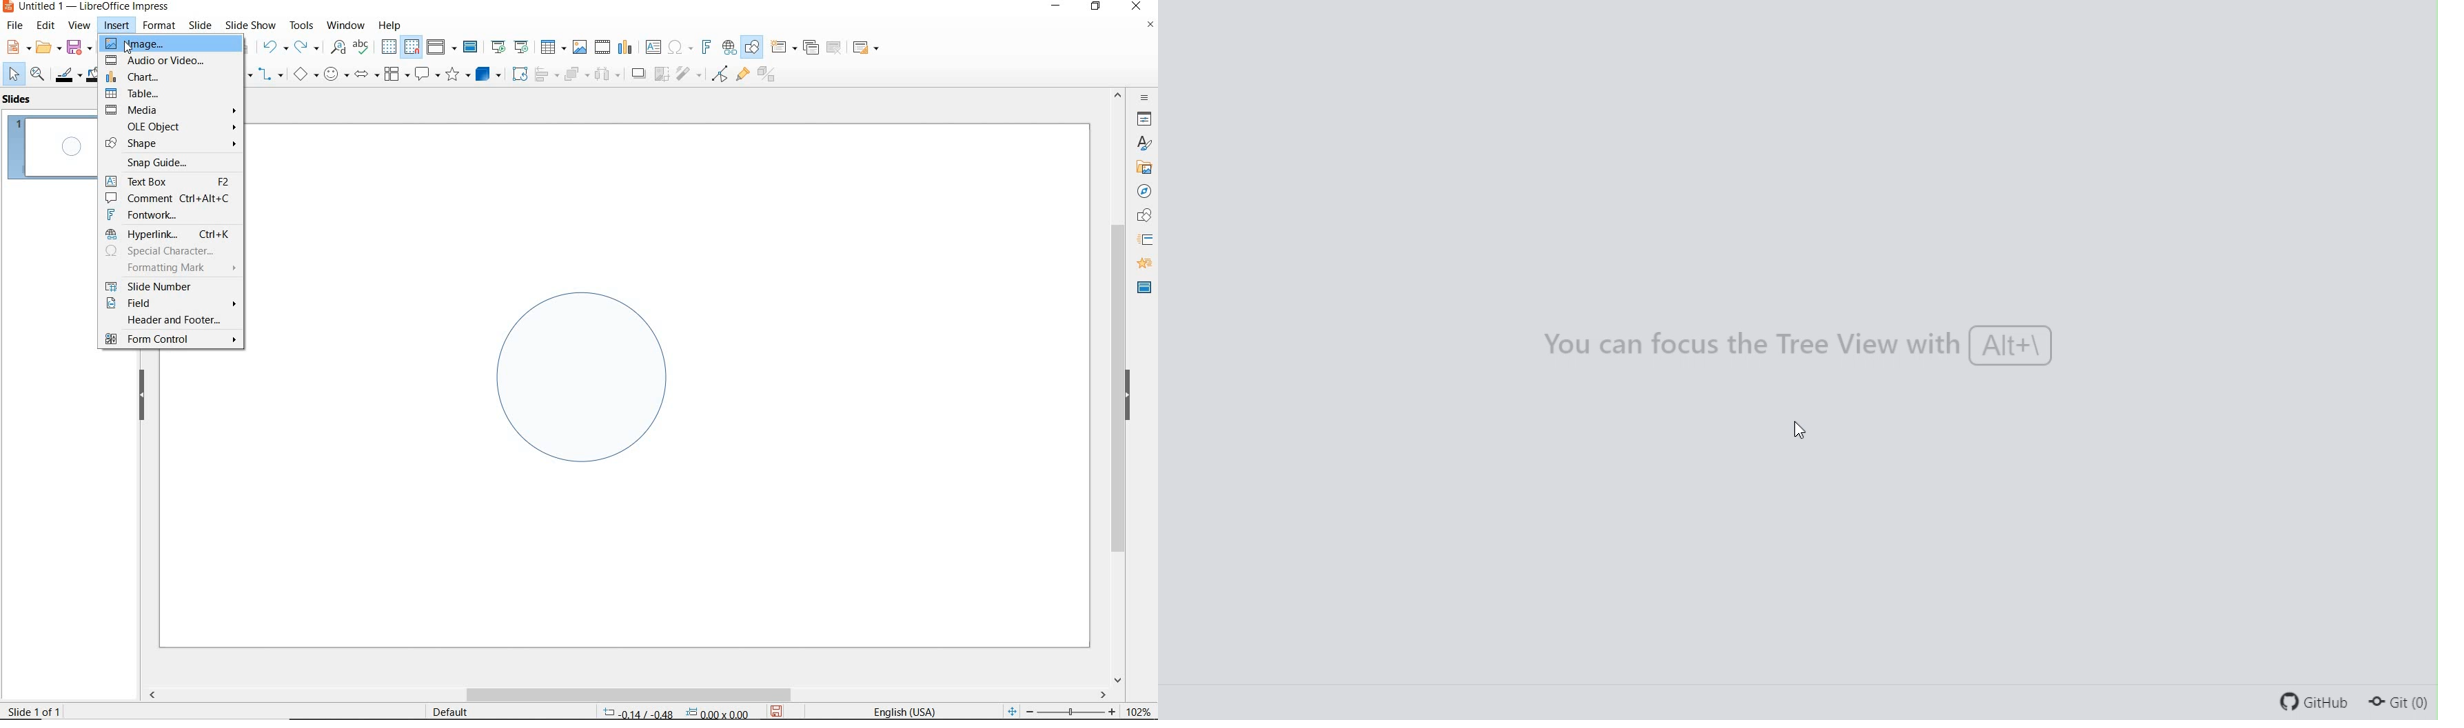 Image resolution: width=2464 pixels, height=728 pixels. Describe the element at coordinates (396, 75) in the screenshot. I see `flowchart` at that location.